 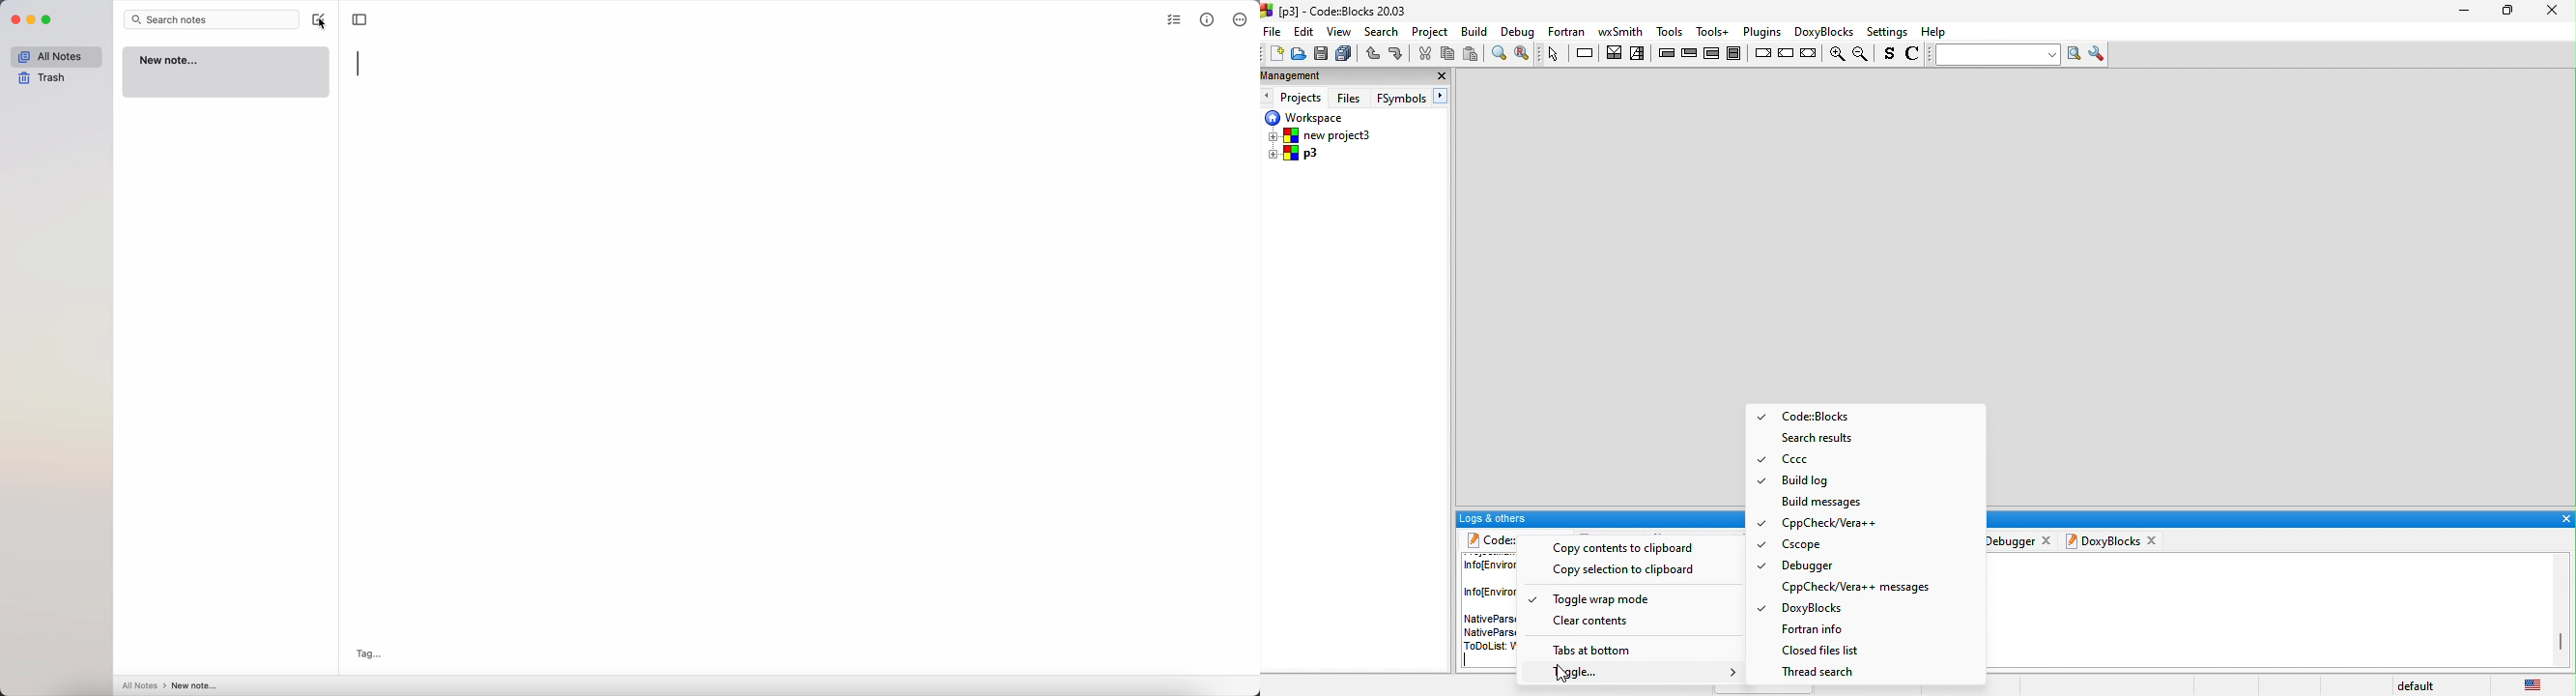 I want to click on copy to clipboard, so click(x=1627, y=548).